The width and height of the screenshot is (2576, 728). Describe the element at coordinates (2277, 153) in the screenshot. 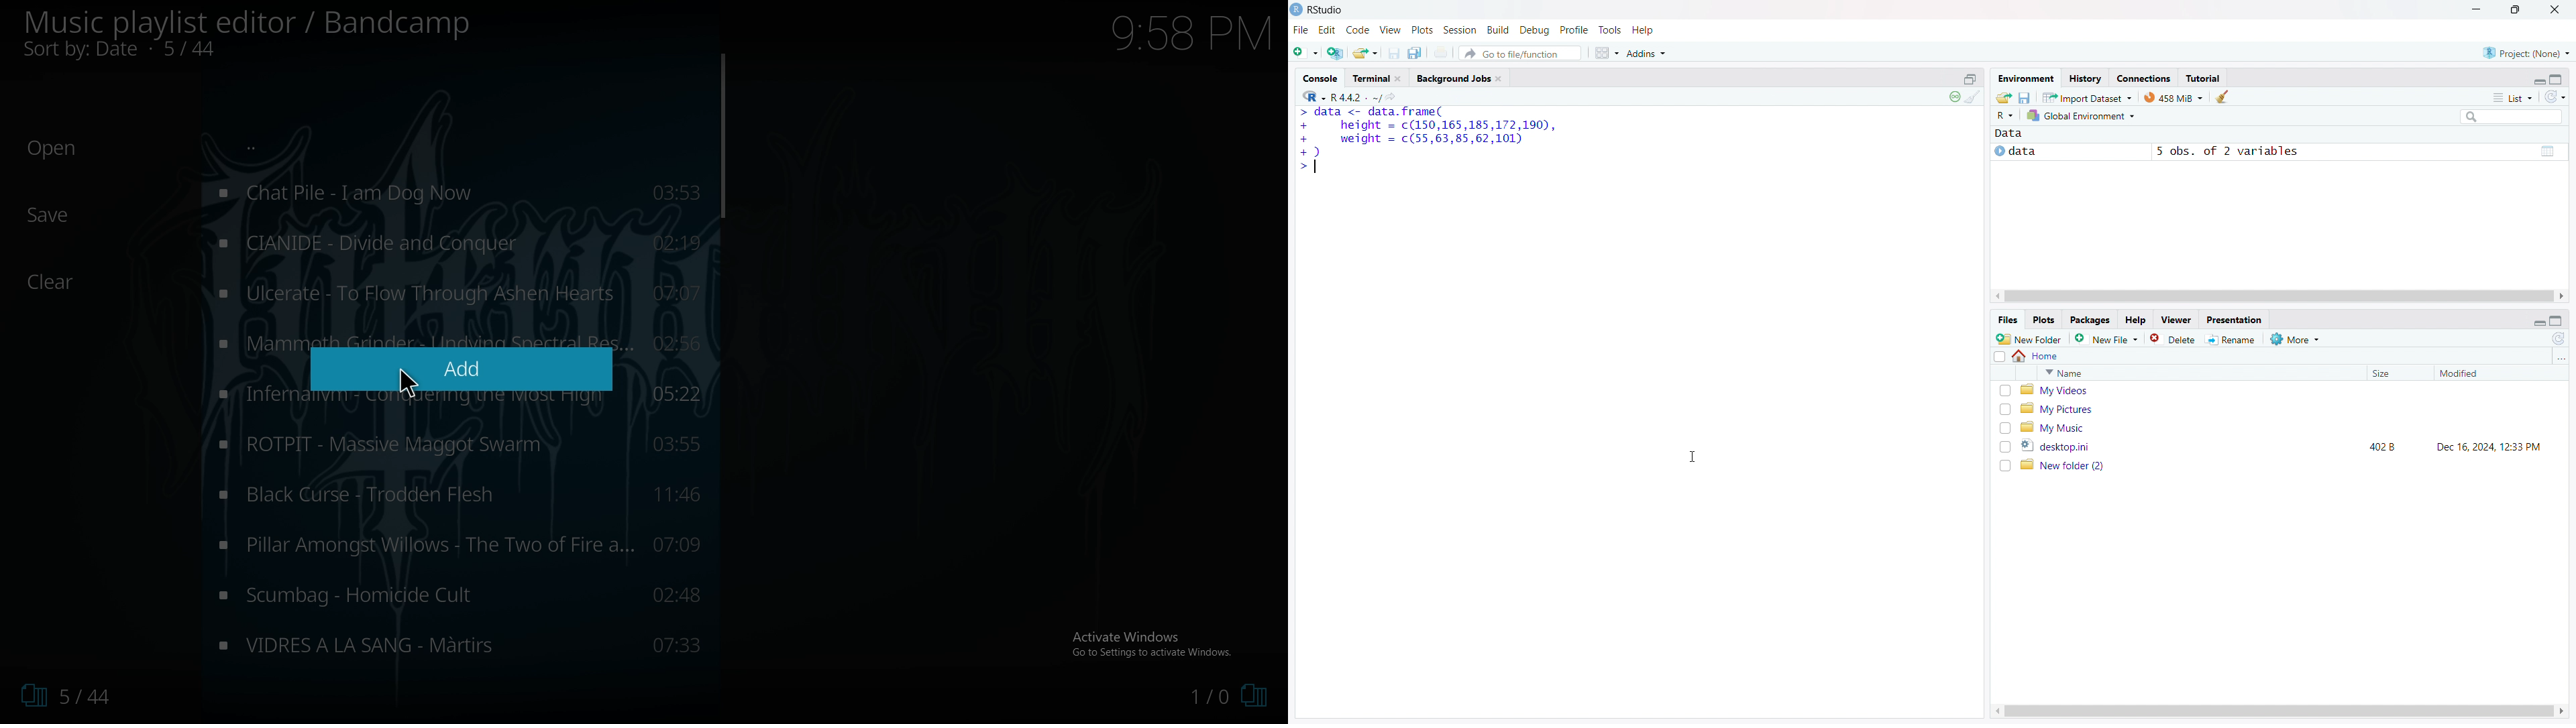

I see `data 5obs. of 2 variables` at that location.